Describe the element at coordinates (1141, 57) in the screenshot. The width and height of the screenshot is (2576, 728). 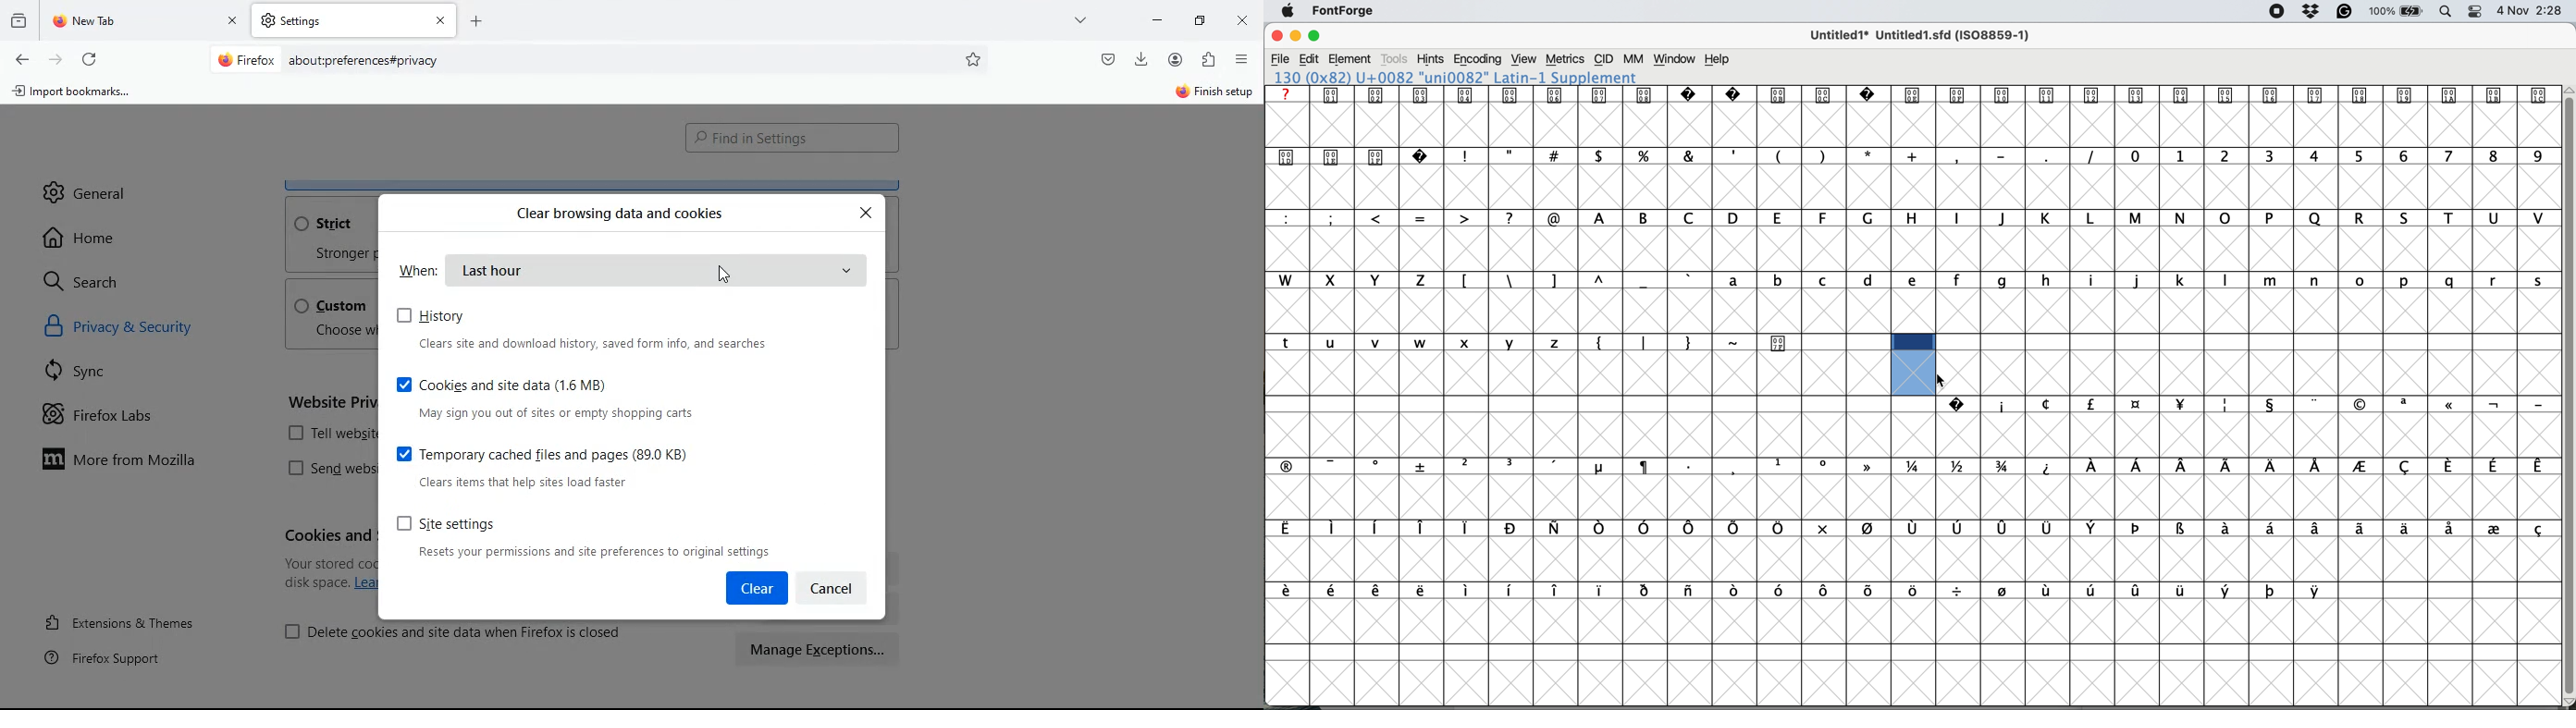
I see `download` at that location.